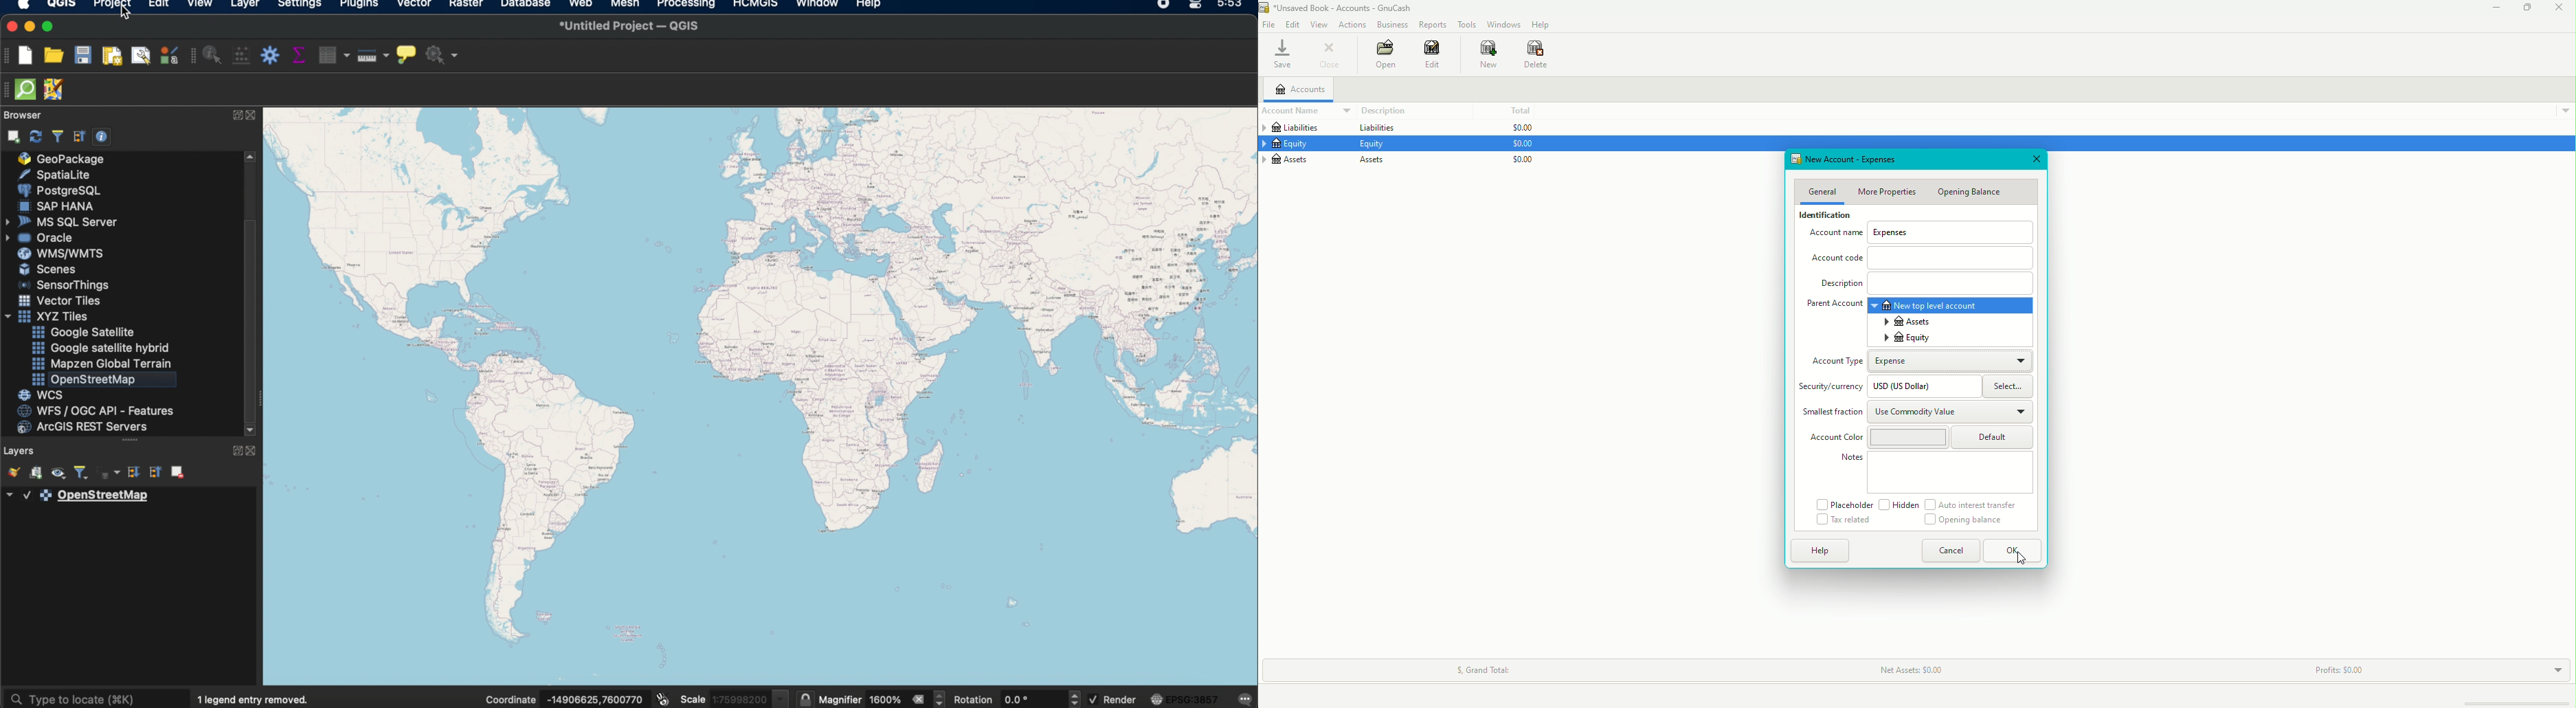 The image size is (2576, 728). Describe the element at coordinates (140, 55) in the screenshot. I see `show layout manager` at that location.